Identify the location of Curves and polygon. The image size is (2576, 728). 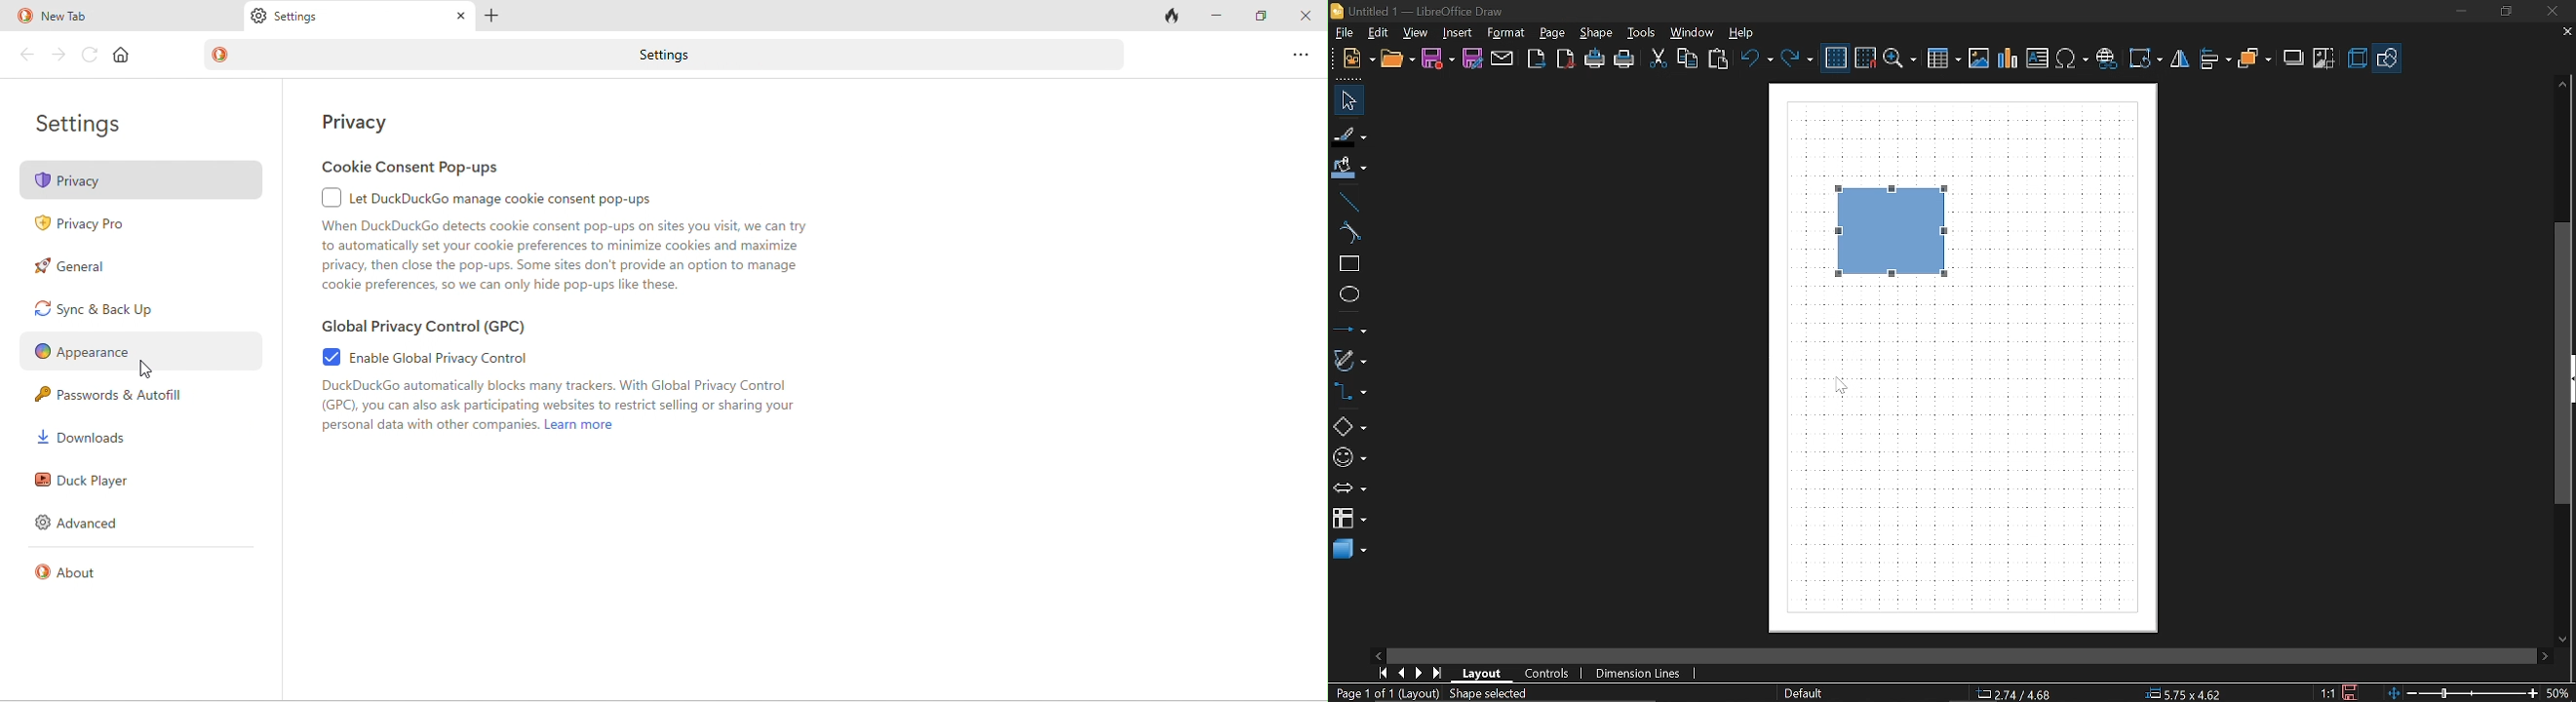
(1349, 360).